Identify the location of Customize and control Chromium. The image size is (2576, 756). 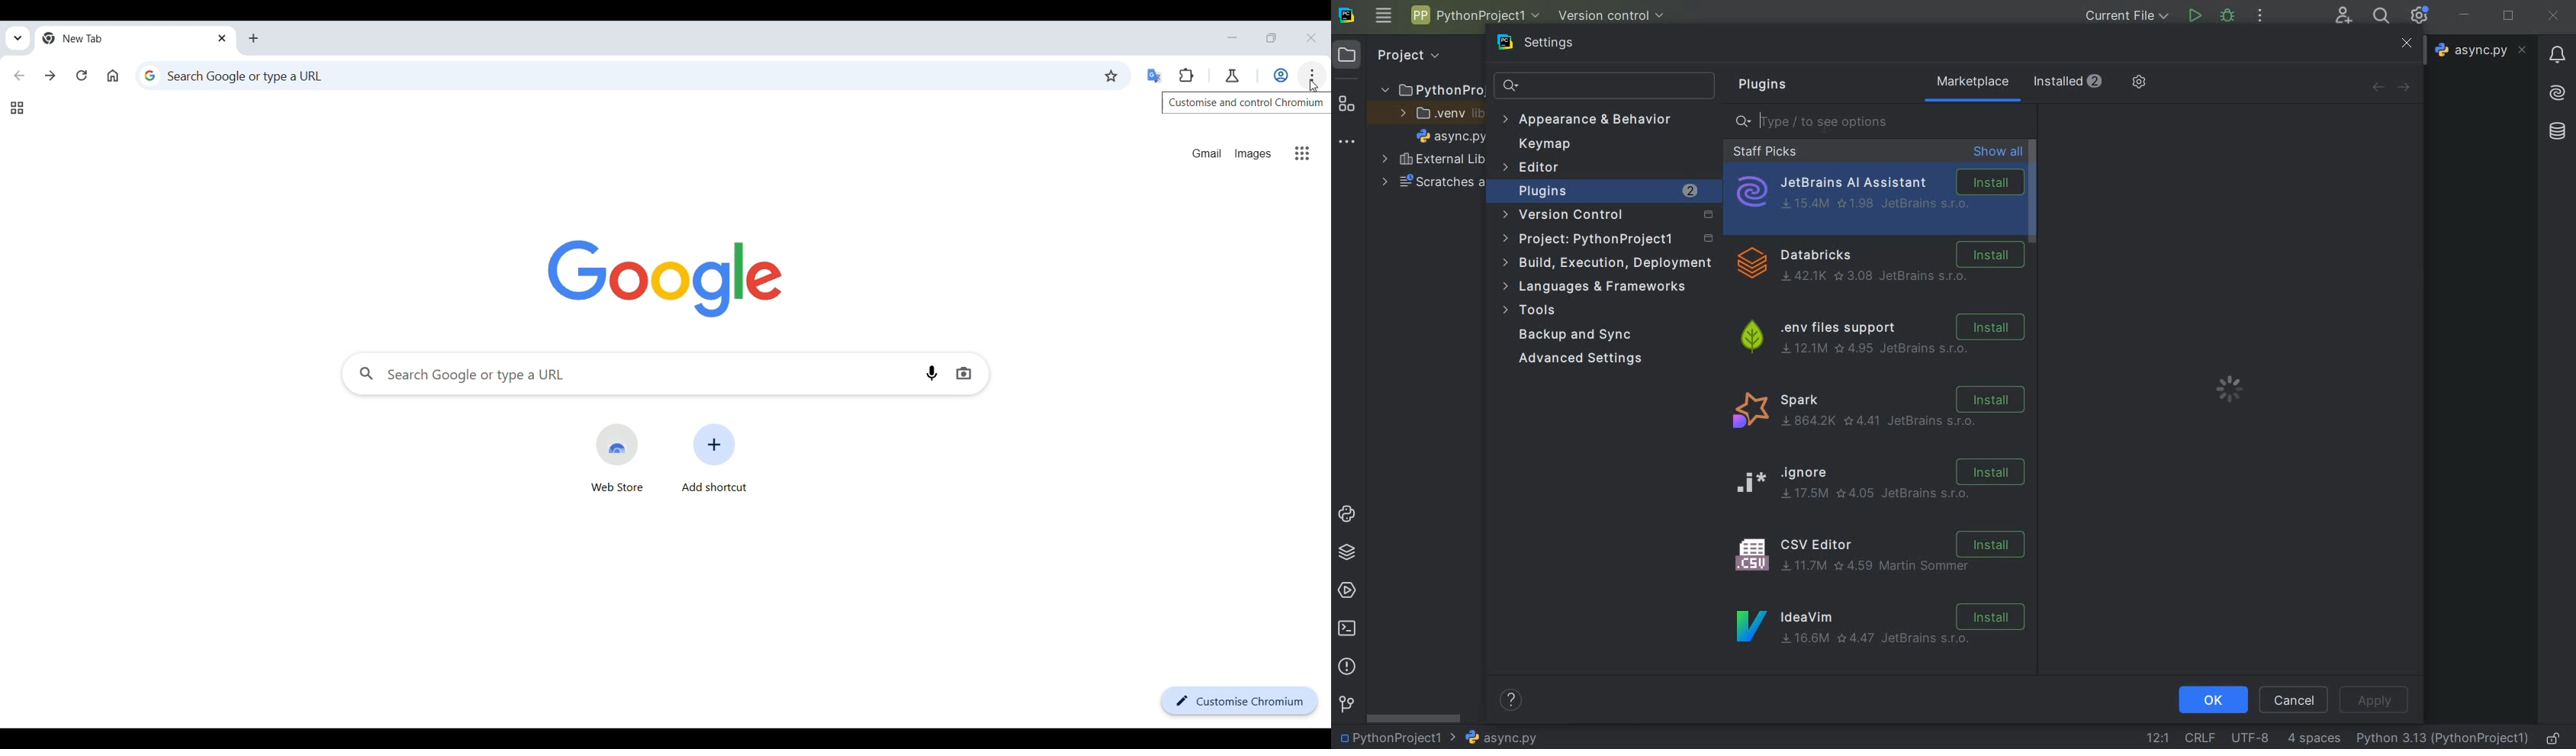
(1313, 76).